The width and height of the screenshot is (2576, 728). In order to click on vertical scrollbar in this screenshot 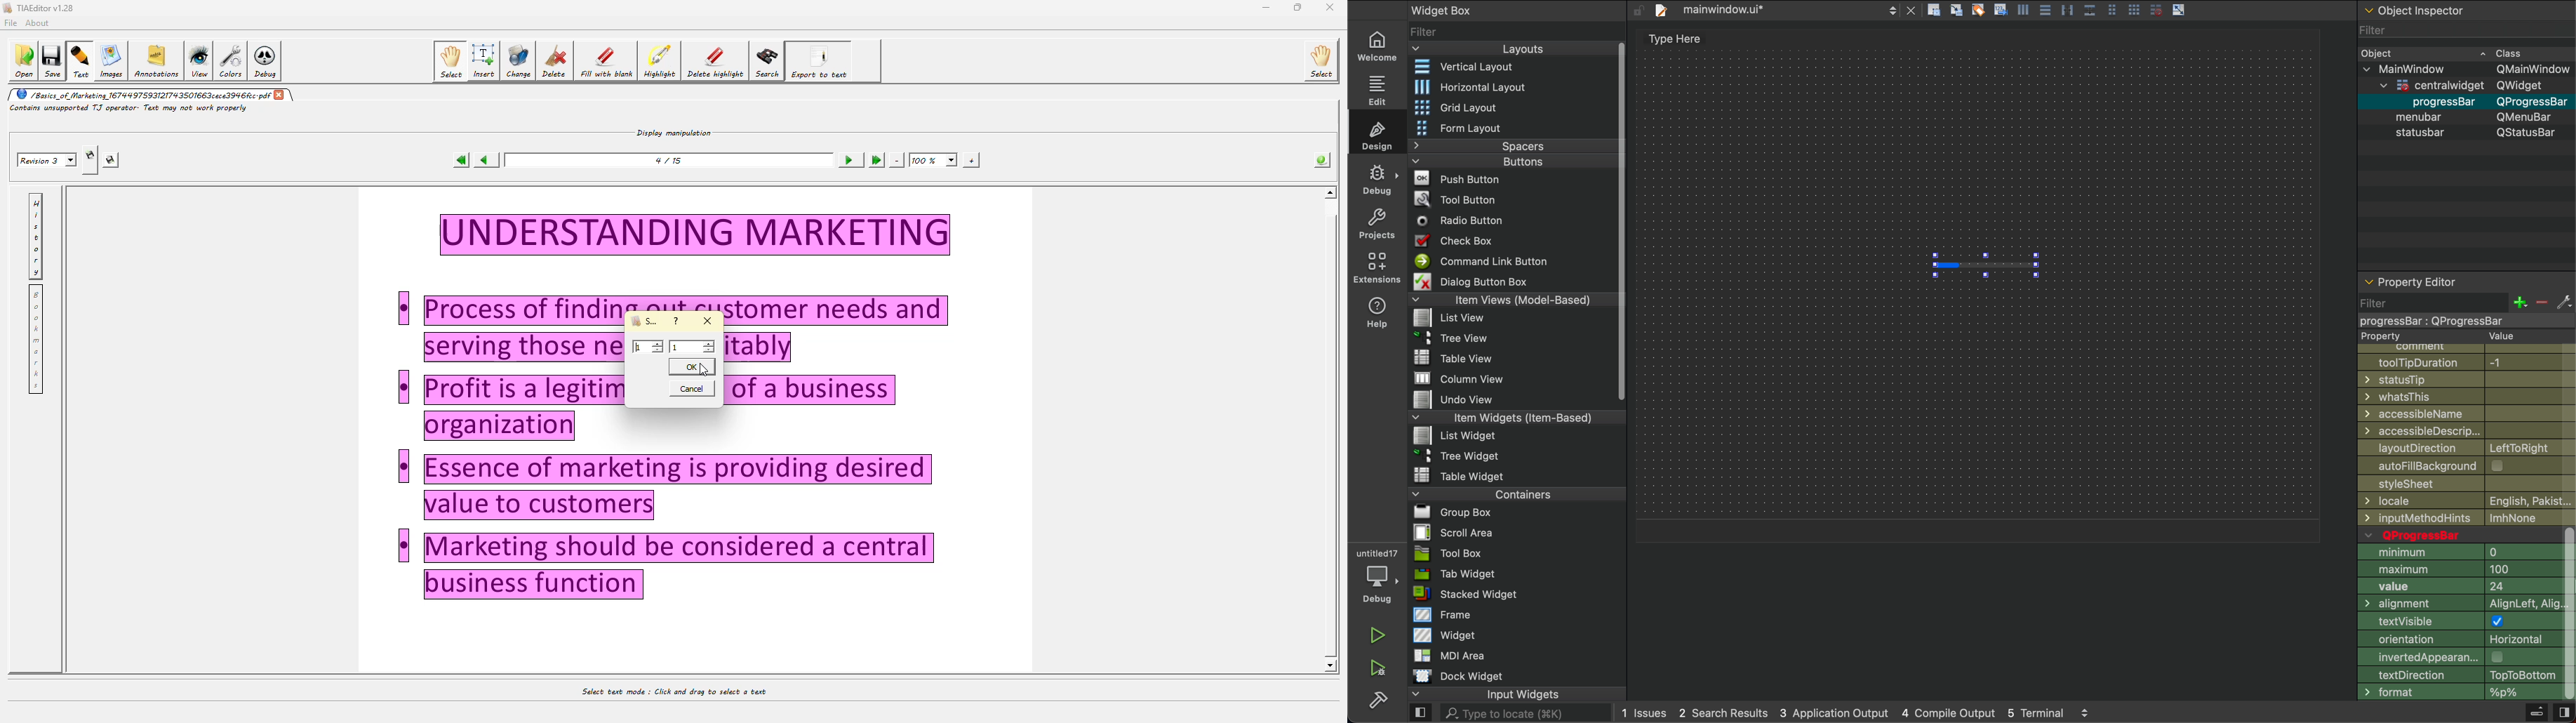, I will do `click(2568, 614)`.